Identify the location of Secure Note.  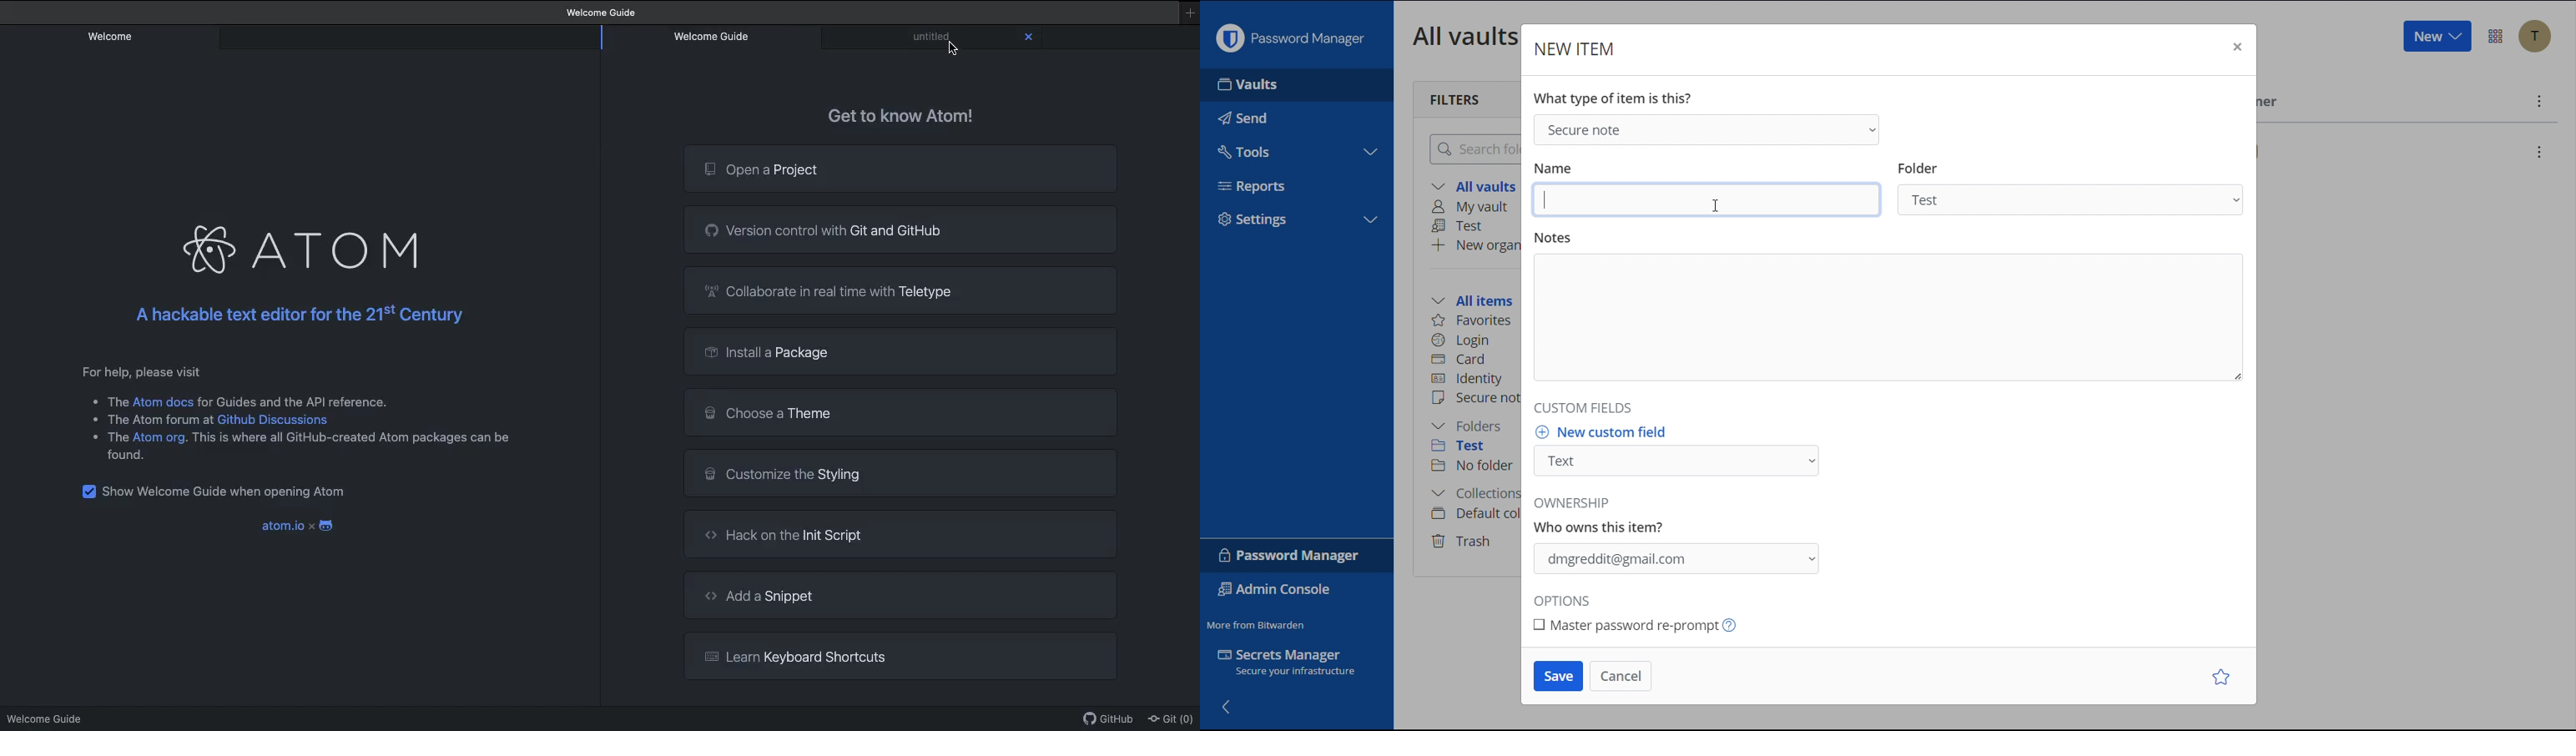
(1705, 128).